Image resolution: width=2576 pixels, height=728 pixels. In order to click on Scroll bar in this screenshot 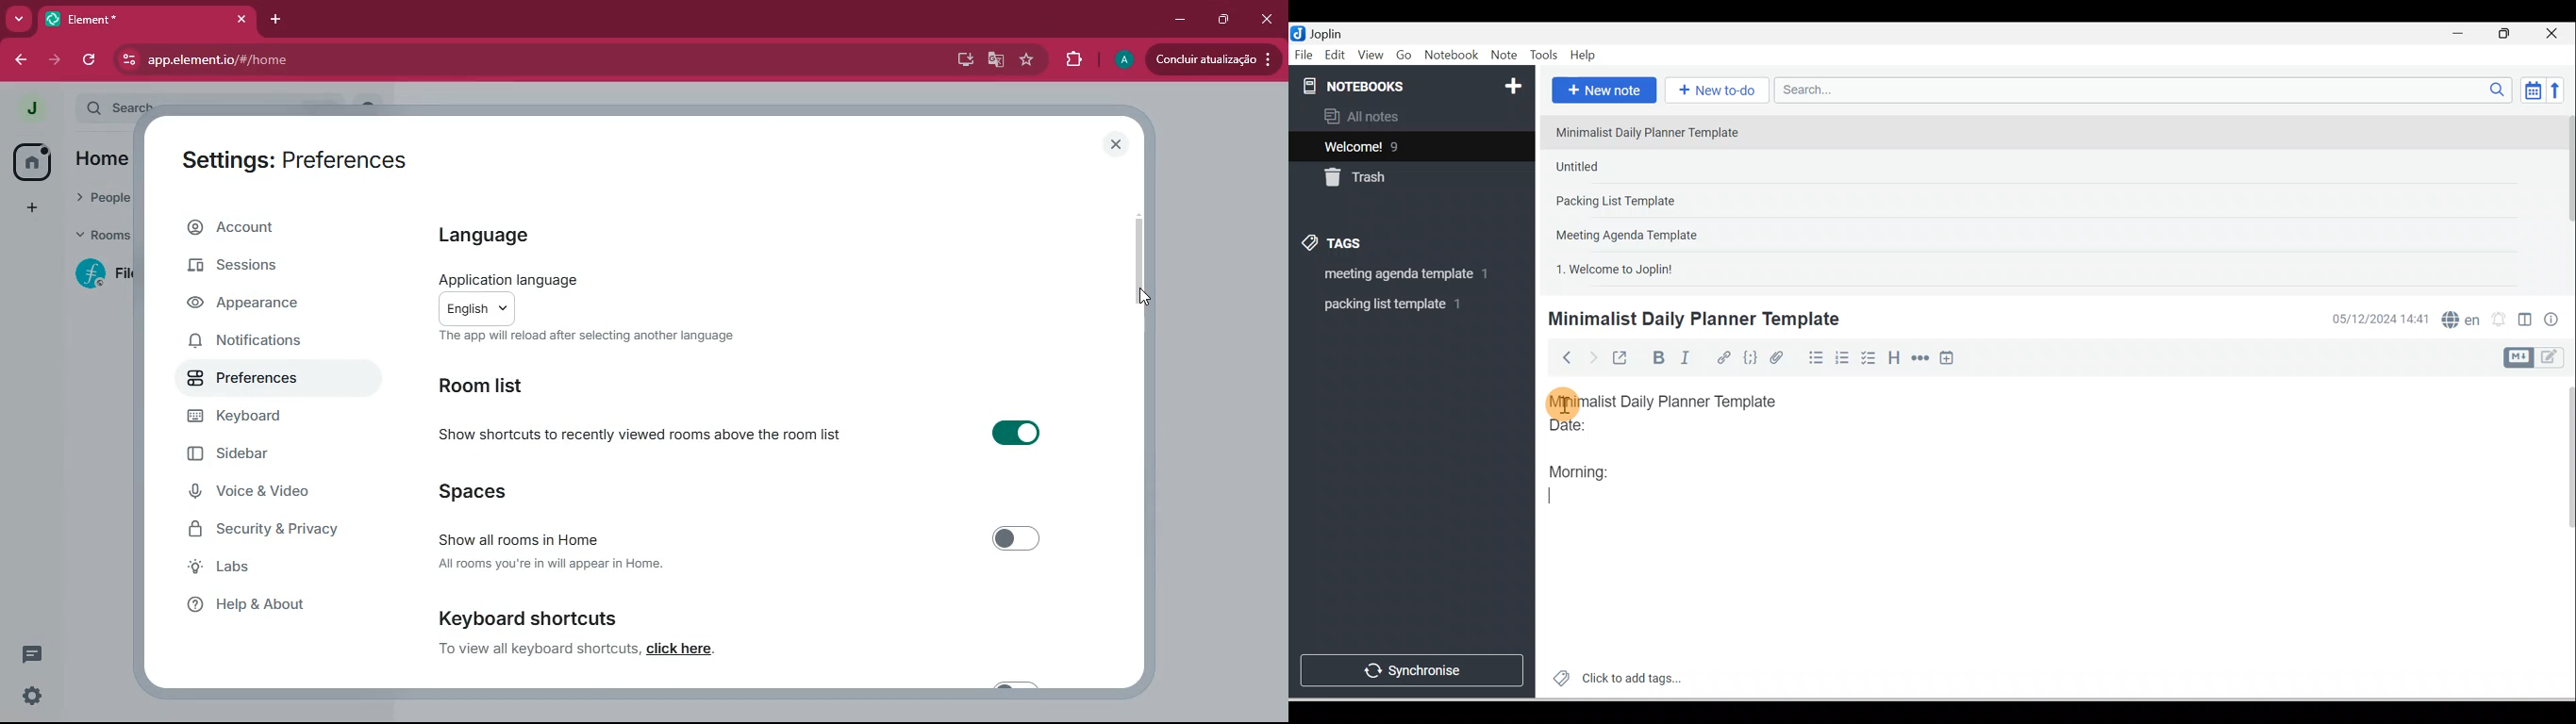, I will do `click(2566, 198)`.